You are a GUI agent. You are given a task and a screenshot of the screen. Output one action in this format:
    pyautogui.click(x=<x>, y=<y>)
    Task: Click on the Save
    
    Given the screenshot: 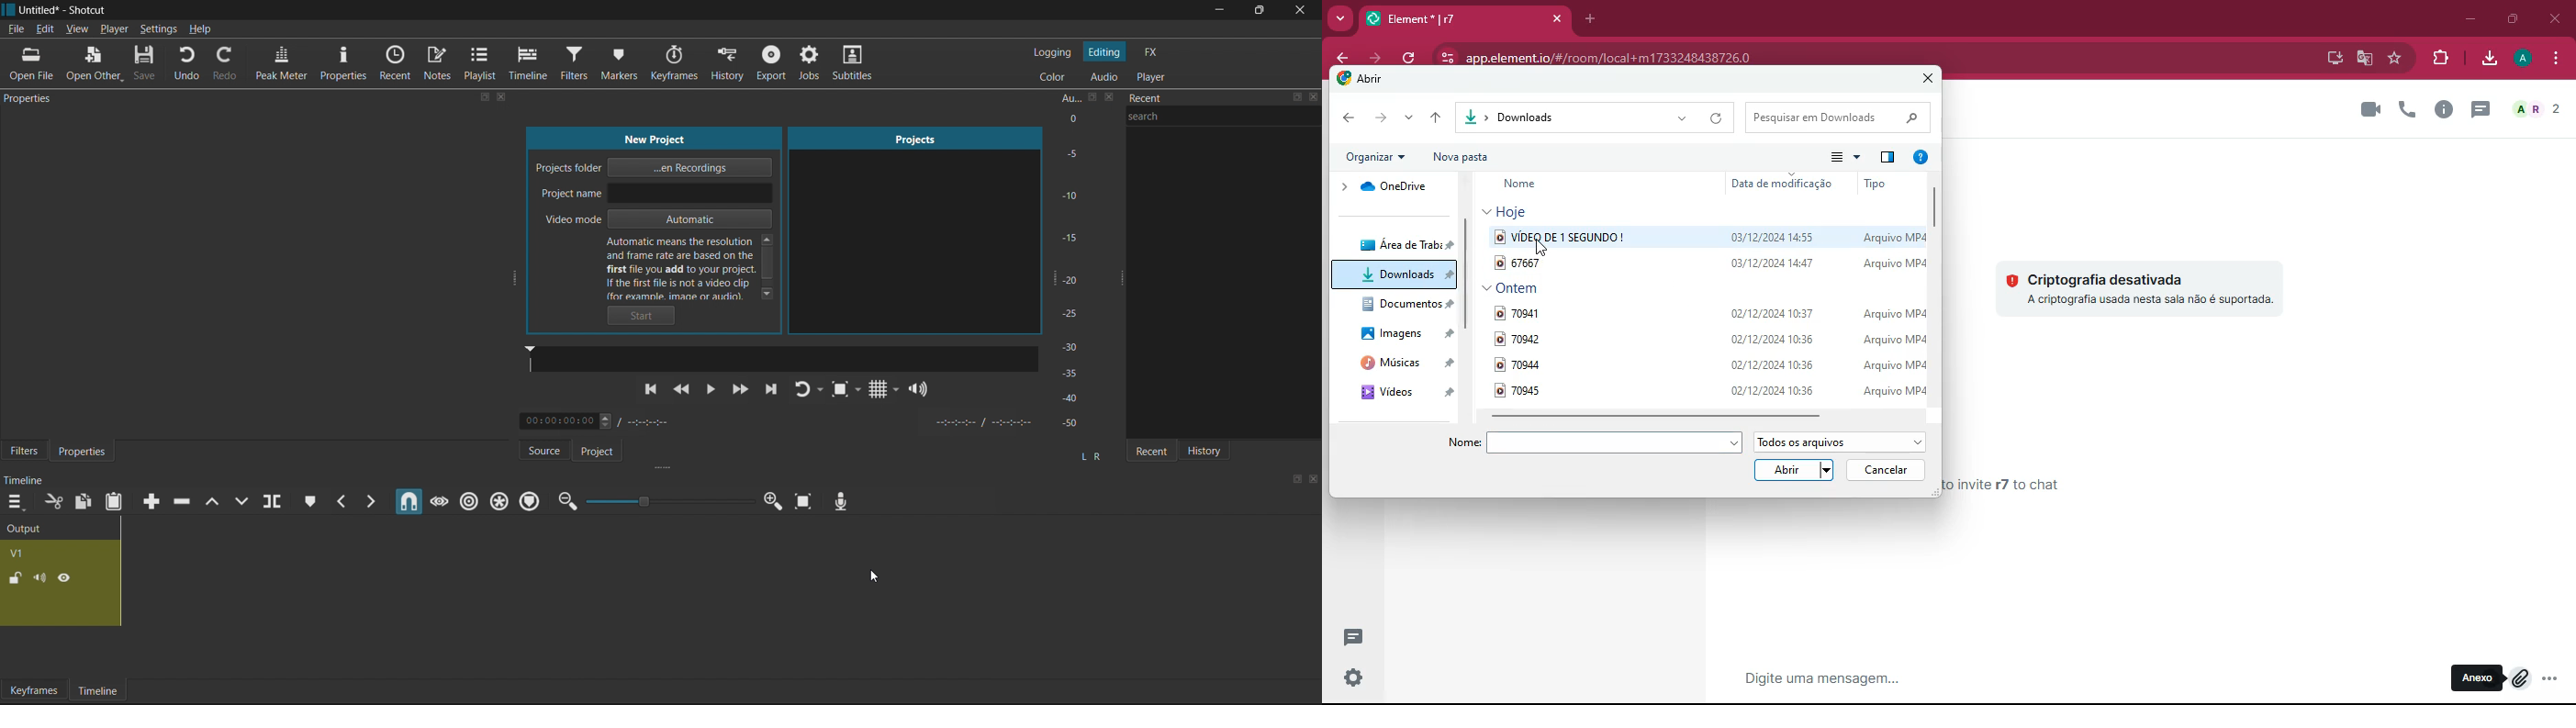 What is the action you would take?
    pyautogui.click(x=146, y=65)
    